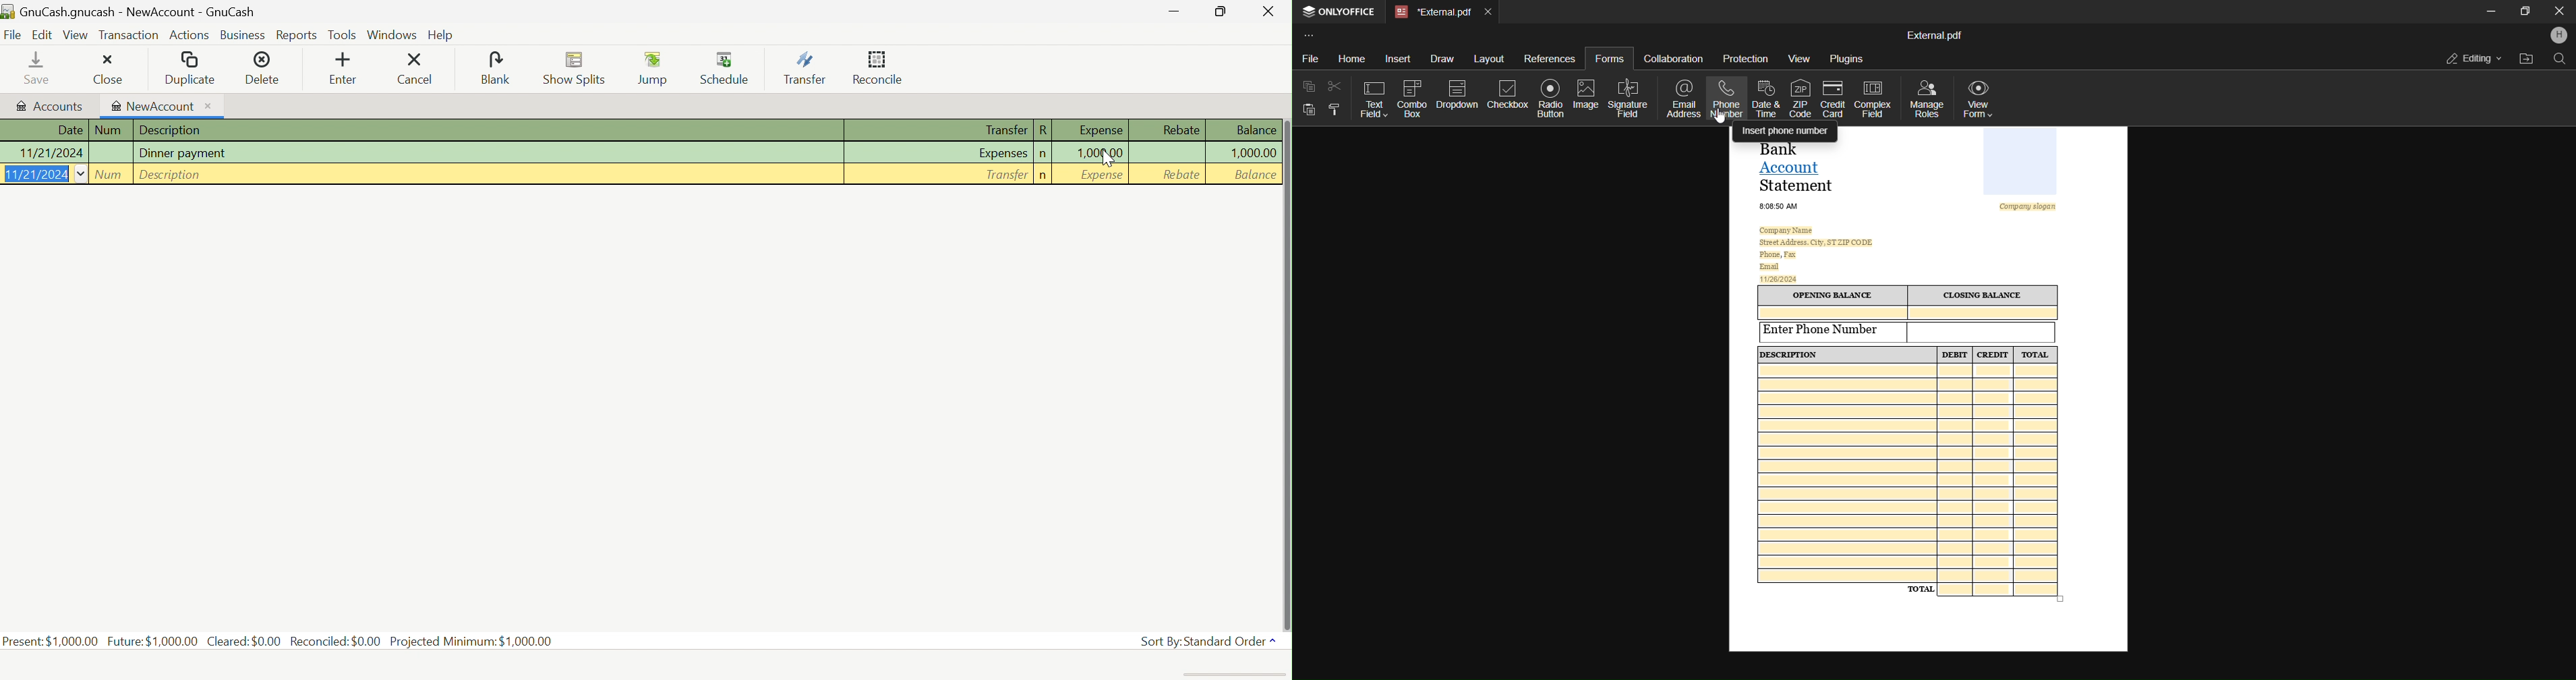 The image size is (2576, 700). I want to click on Num, so click(111, 174).